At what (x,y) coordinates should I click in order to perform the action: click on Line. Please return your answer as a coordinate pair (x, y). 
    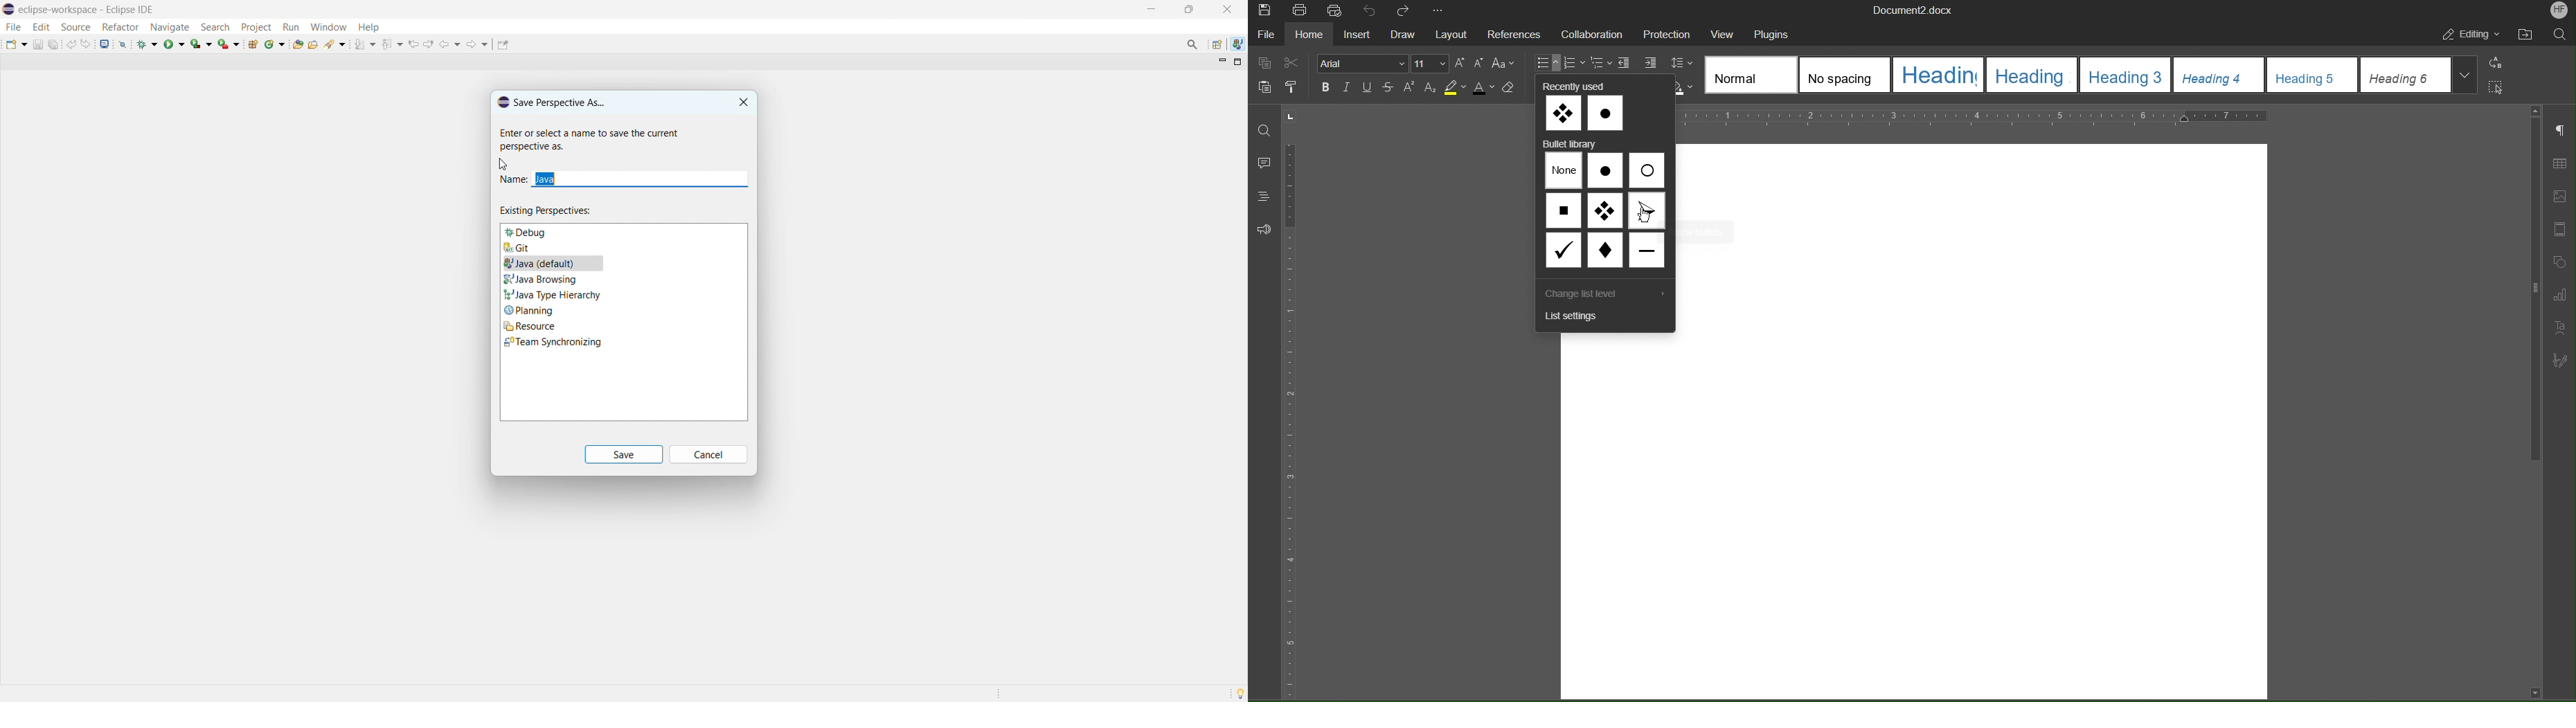
    Looking at the image, I should click on (1647, 250).